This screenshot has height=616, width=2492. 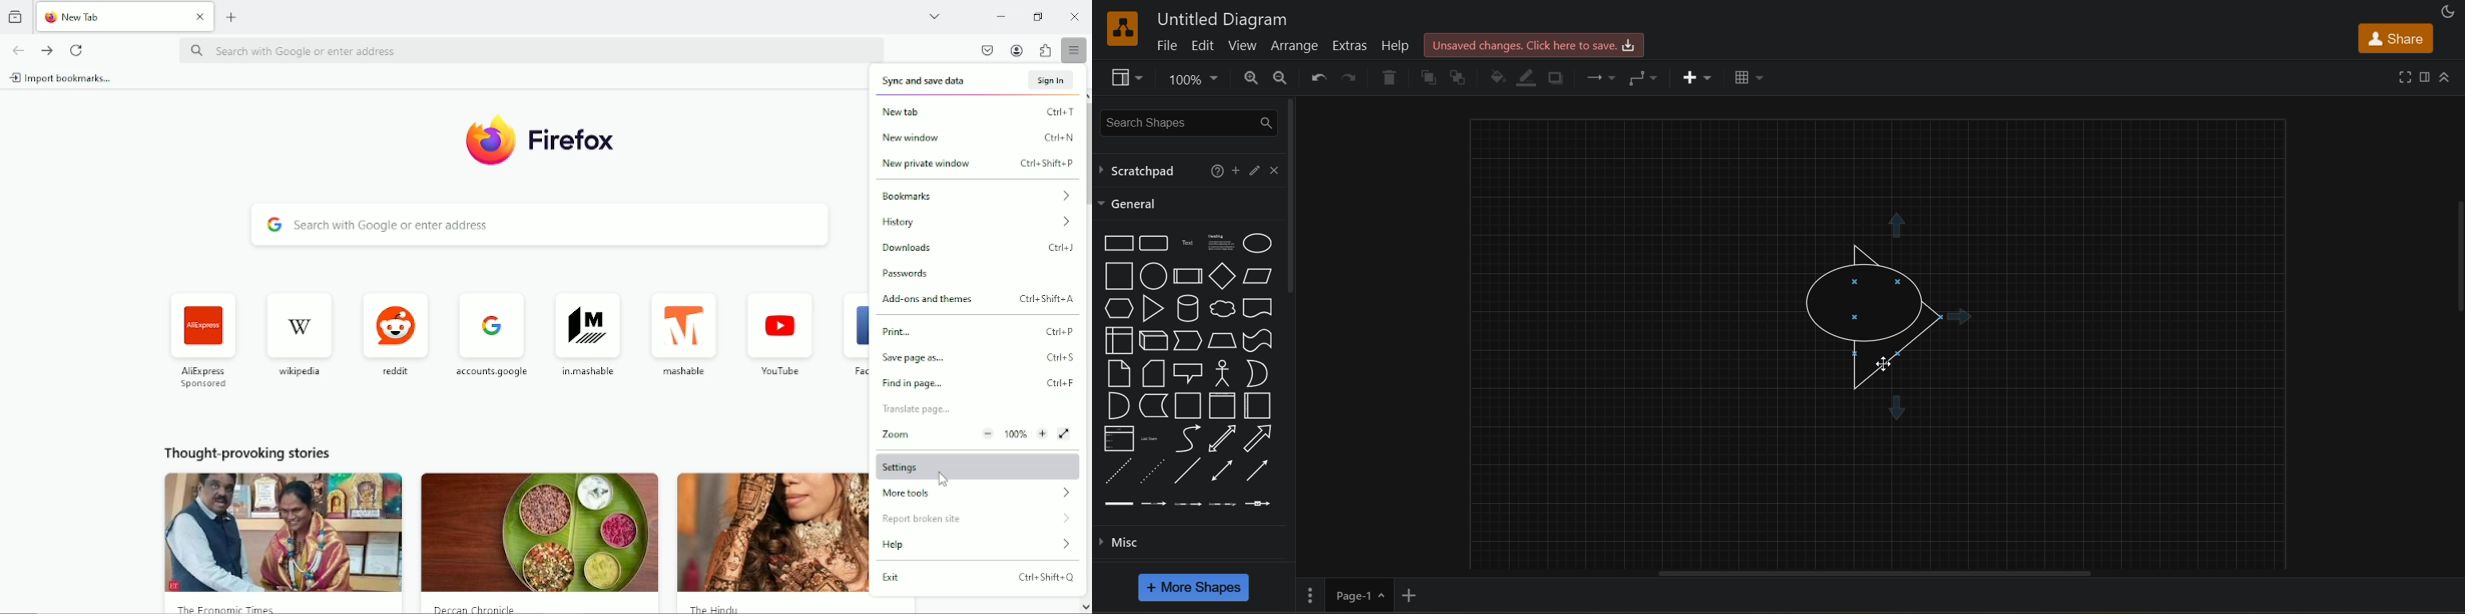 I want to click on help, so click(x=1217, y=173).